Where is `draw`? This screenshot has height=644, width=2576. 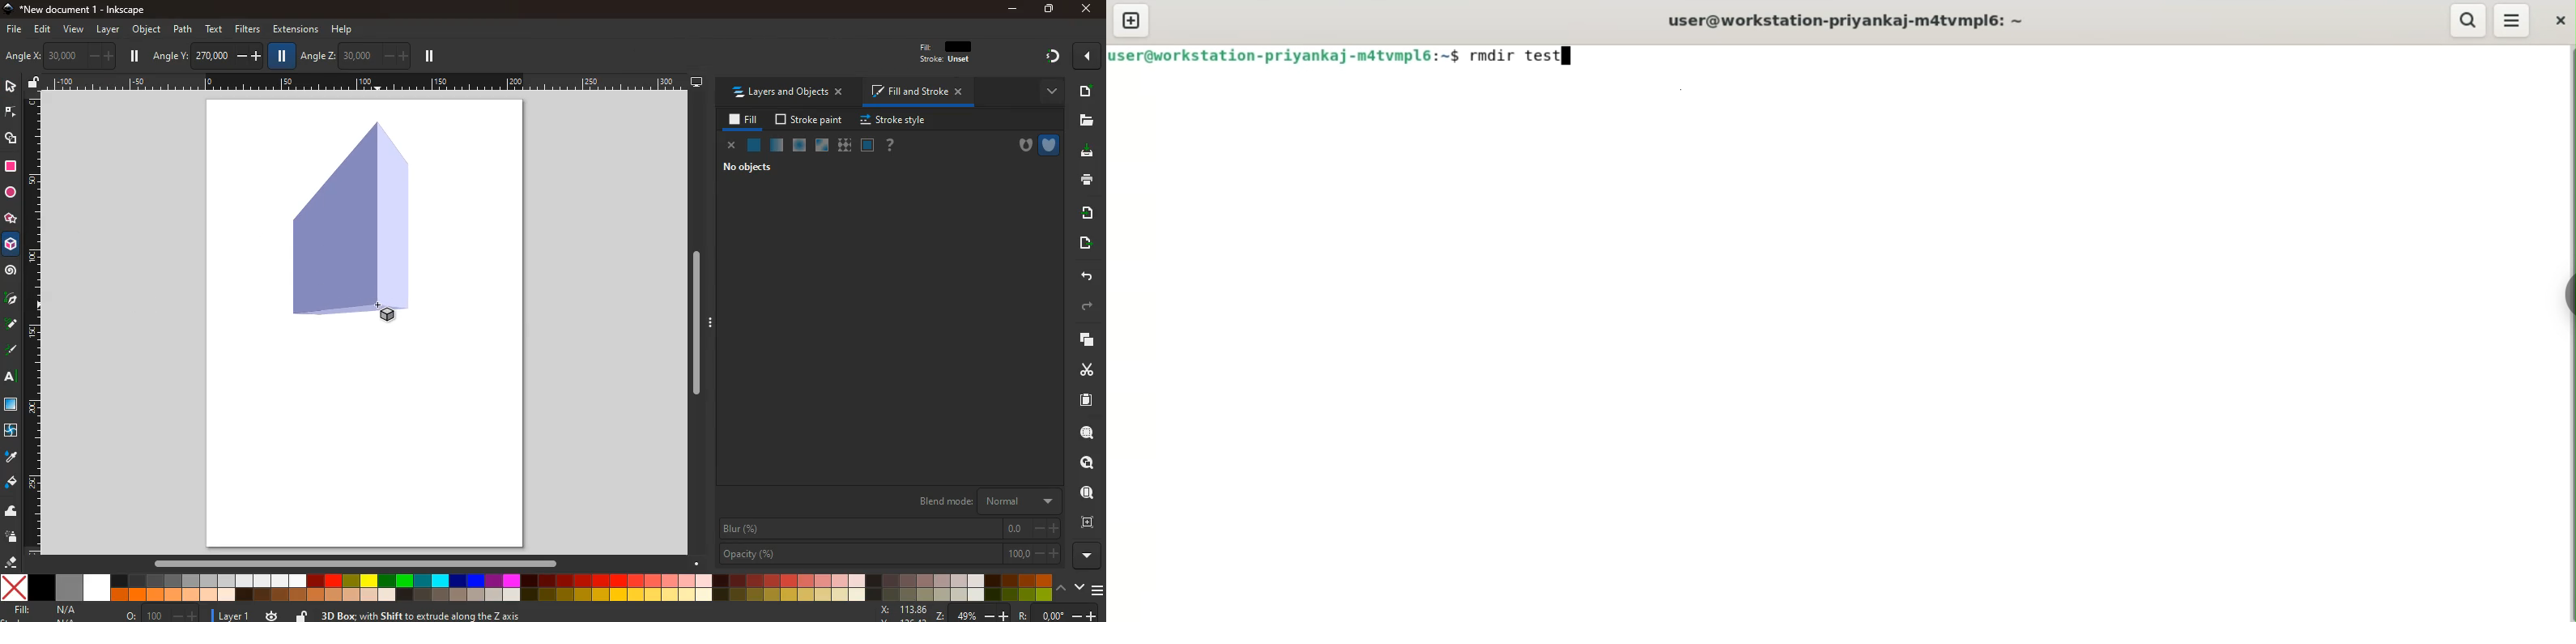
draw is located at coordinates (11, 353).